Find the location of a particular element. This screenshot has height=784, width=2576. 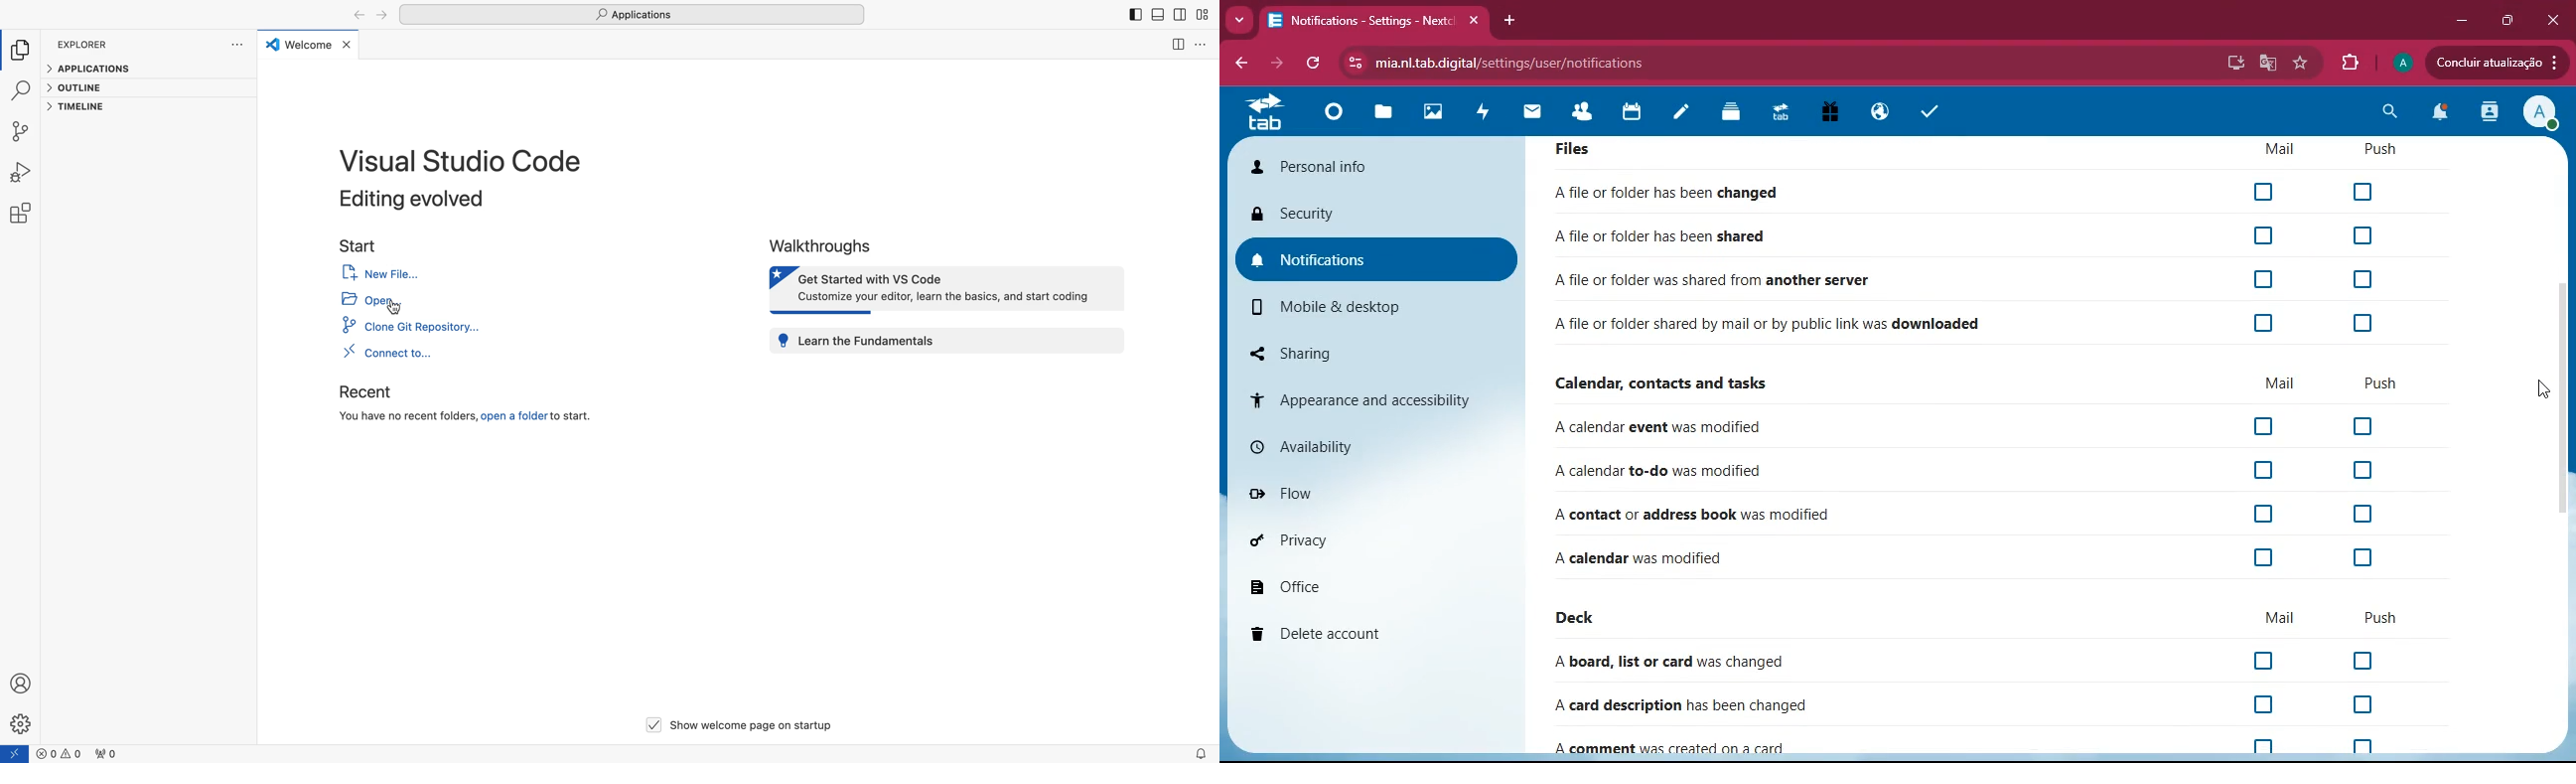

favourite is located at coordinates (2304, 65).